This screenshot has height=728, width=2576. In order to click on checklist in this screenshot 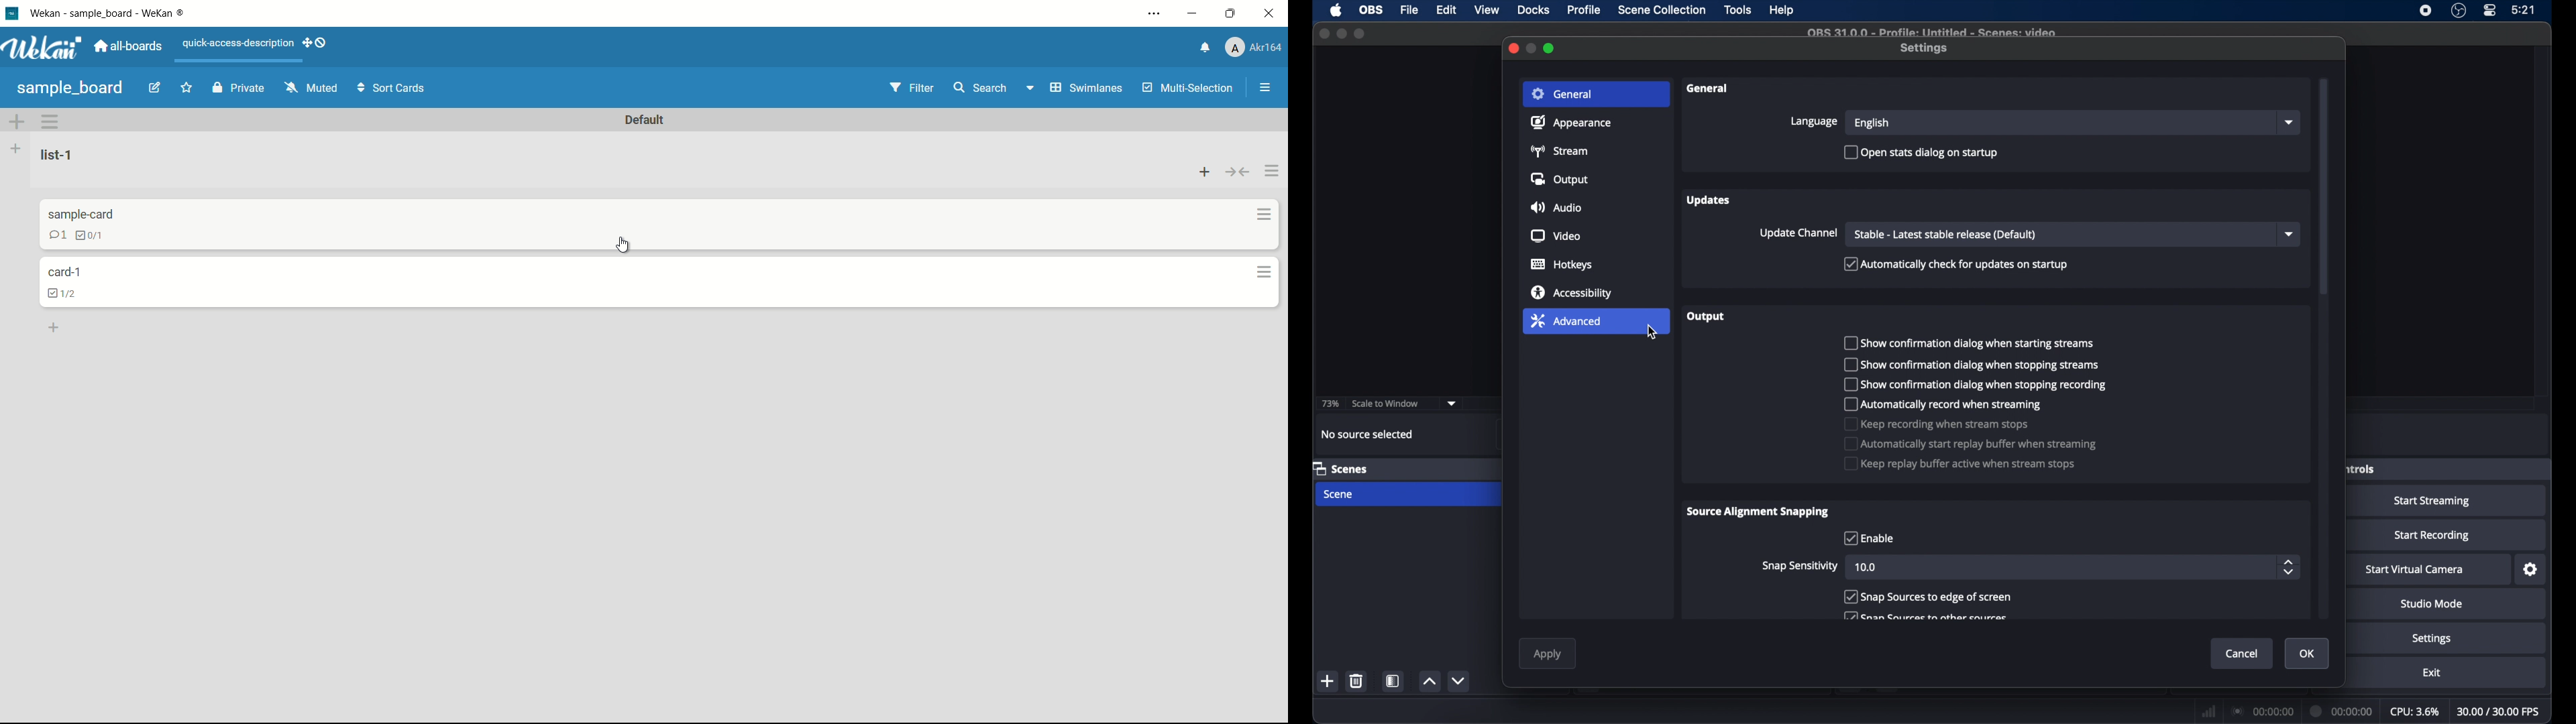, I will do `click(91, 235)`.